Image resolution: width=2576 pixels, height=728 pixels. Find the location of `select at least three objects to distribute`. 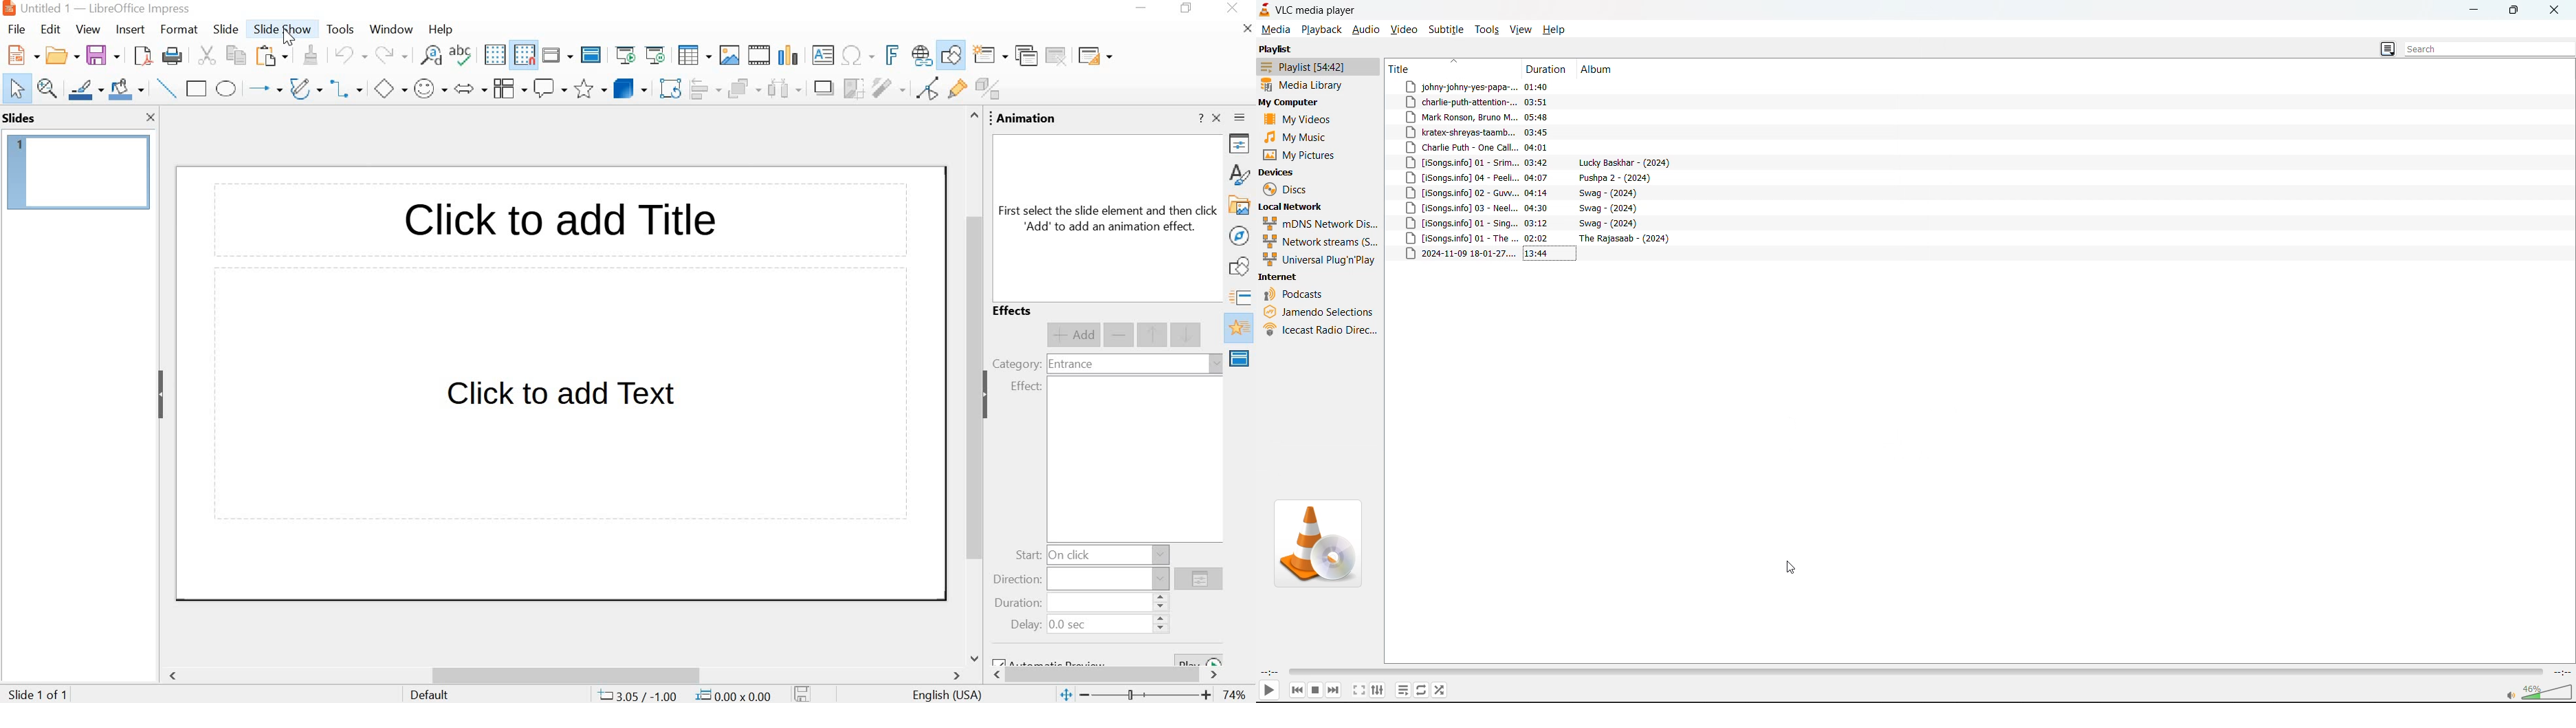

select at least three objects to distribute is located at coordinates (784, 90).